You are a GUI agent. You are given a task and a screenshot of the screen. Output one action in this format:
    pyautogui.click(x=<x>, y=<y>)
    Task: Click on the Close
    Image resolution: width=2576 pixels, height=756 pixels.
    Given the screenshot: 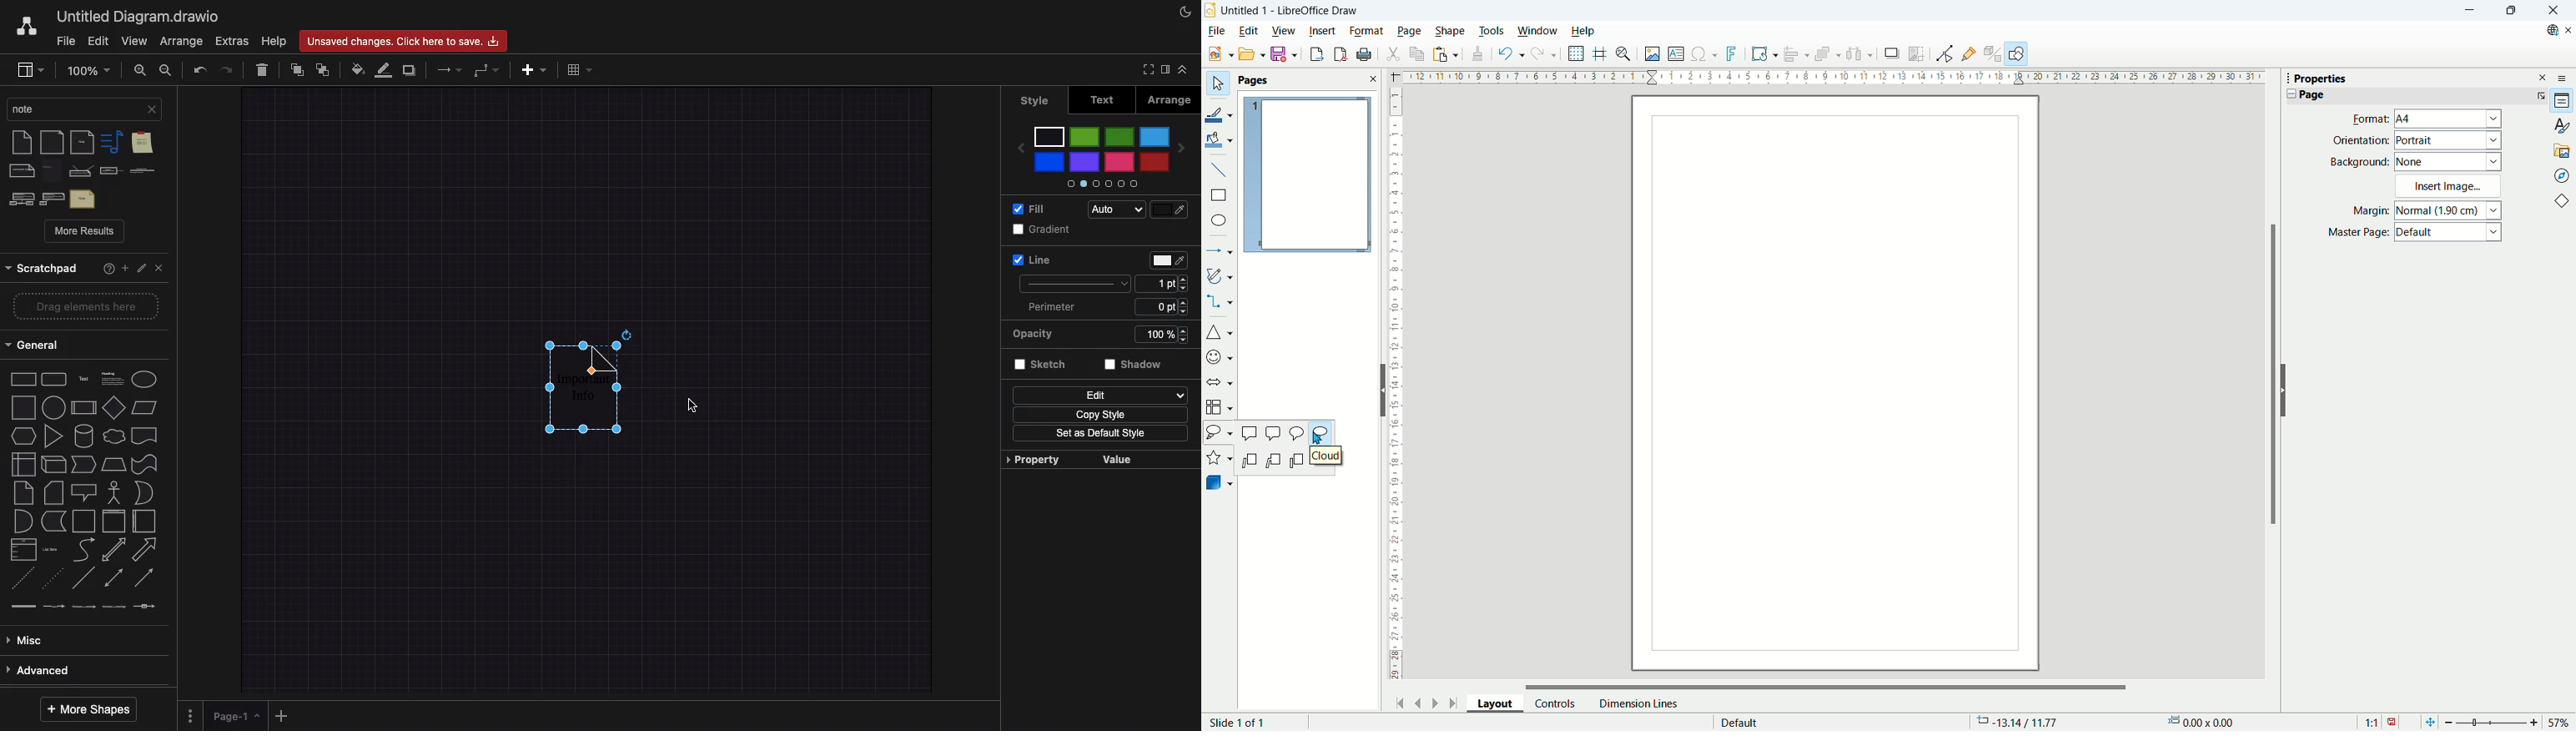 What is the action you would take?
    pyautogui.click(x=2554, y=11)
    